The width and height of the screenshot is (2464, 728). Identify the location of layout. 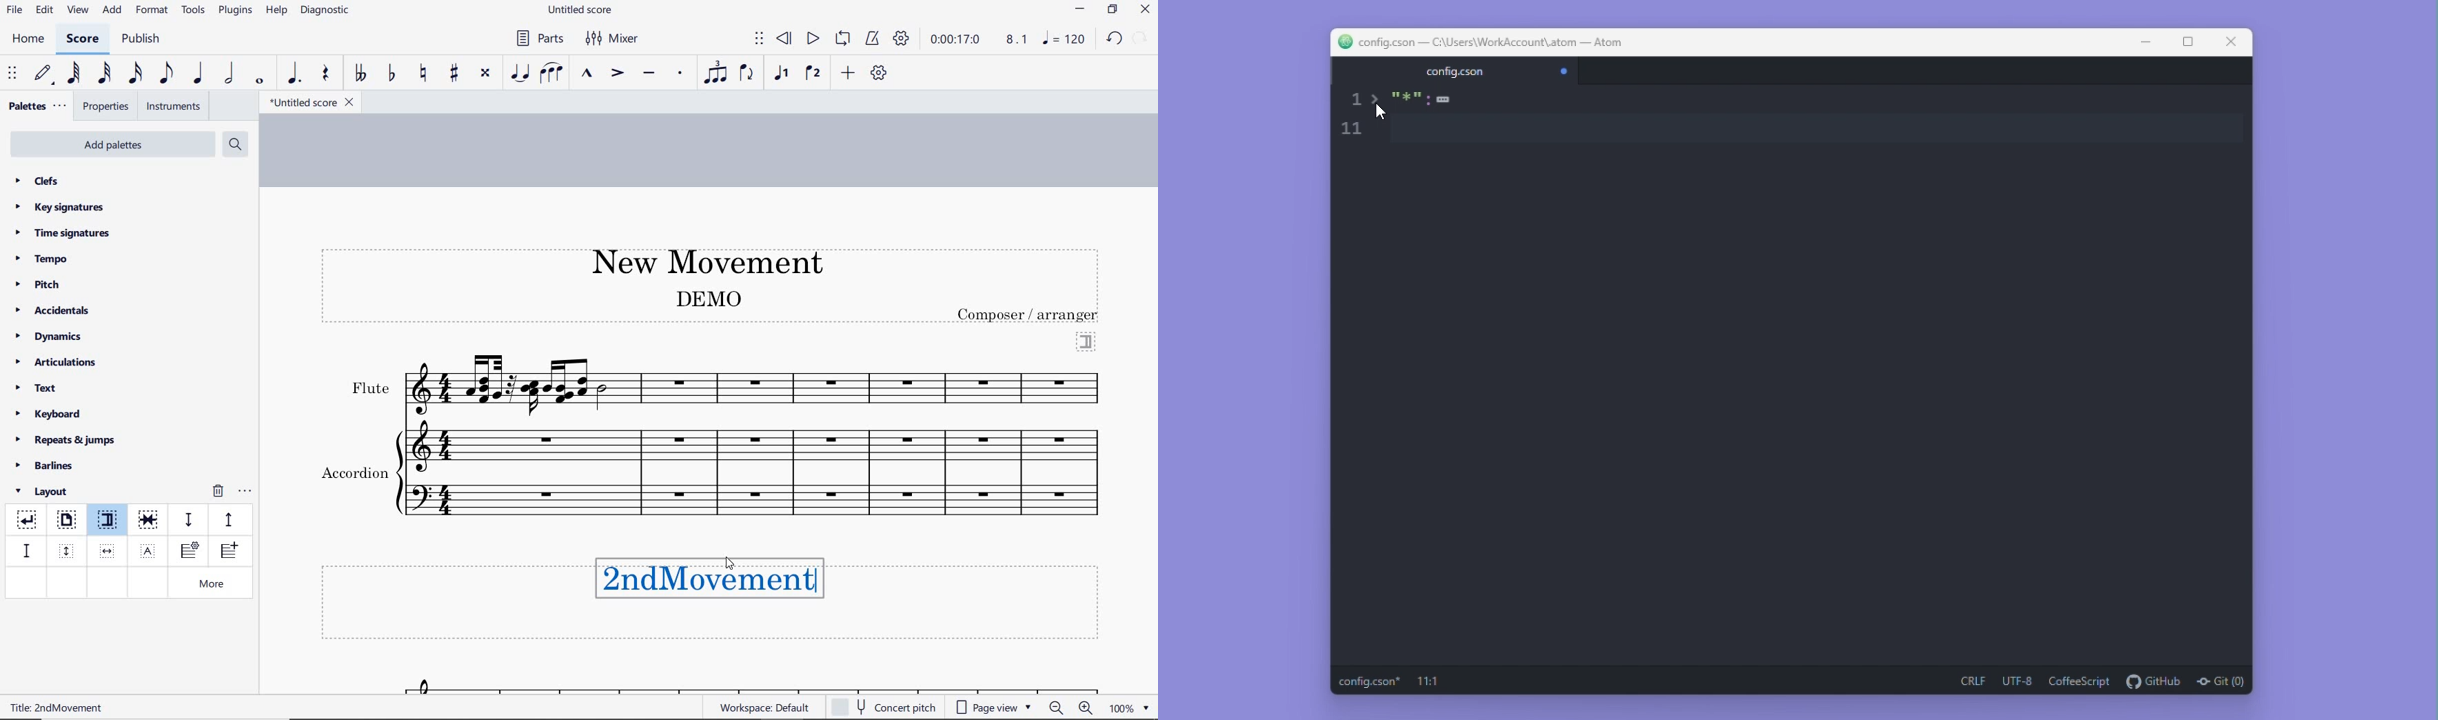
(44, 492).